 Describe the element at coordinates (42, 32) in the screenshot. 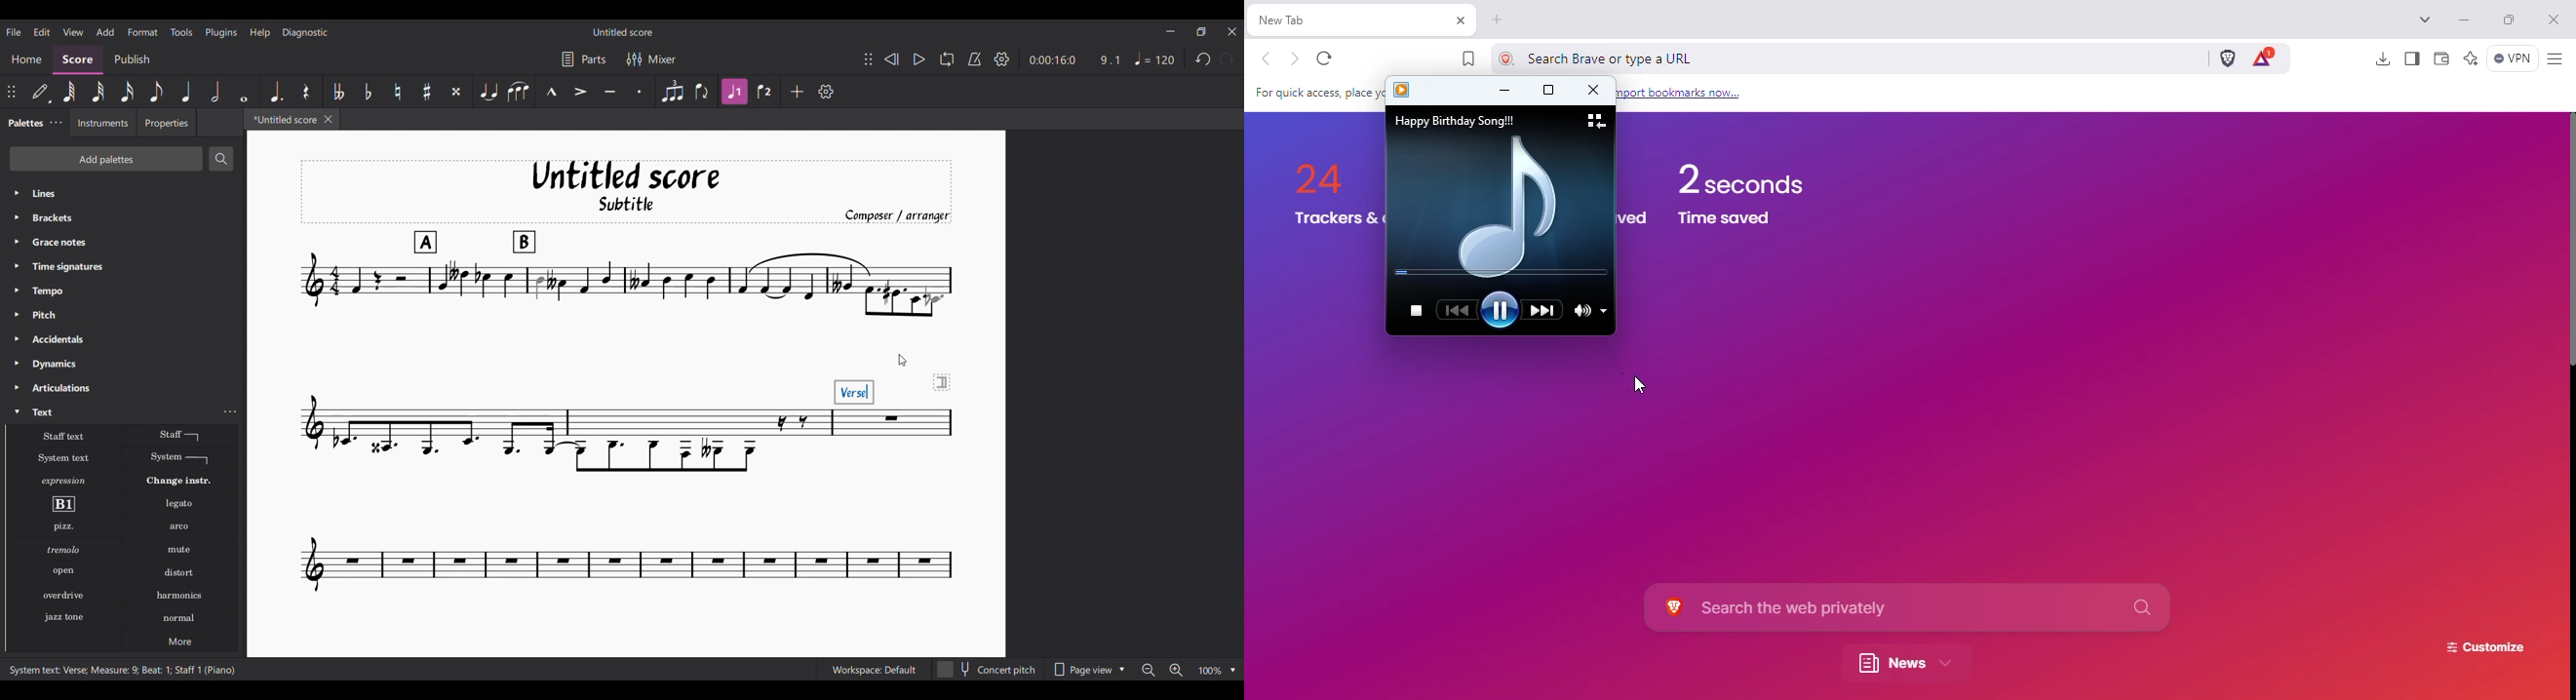

I see `Edit menu` at that location.